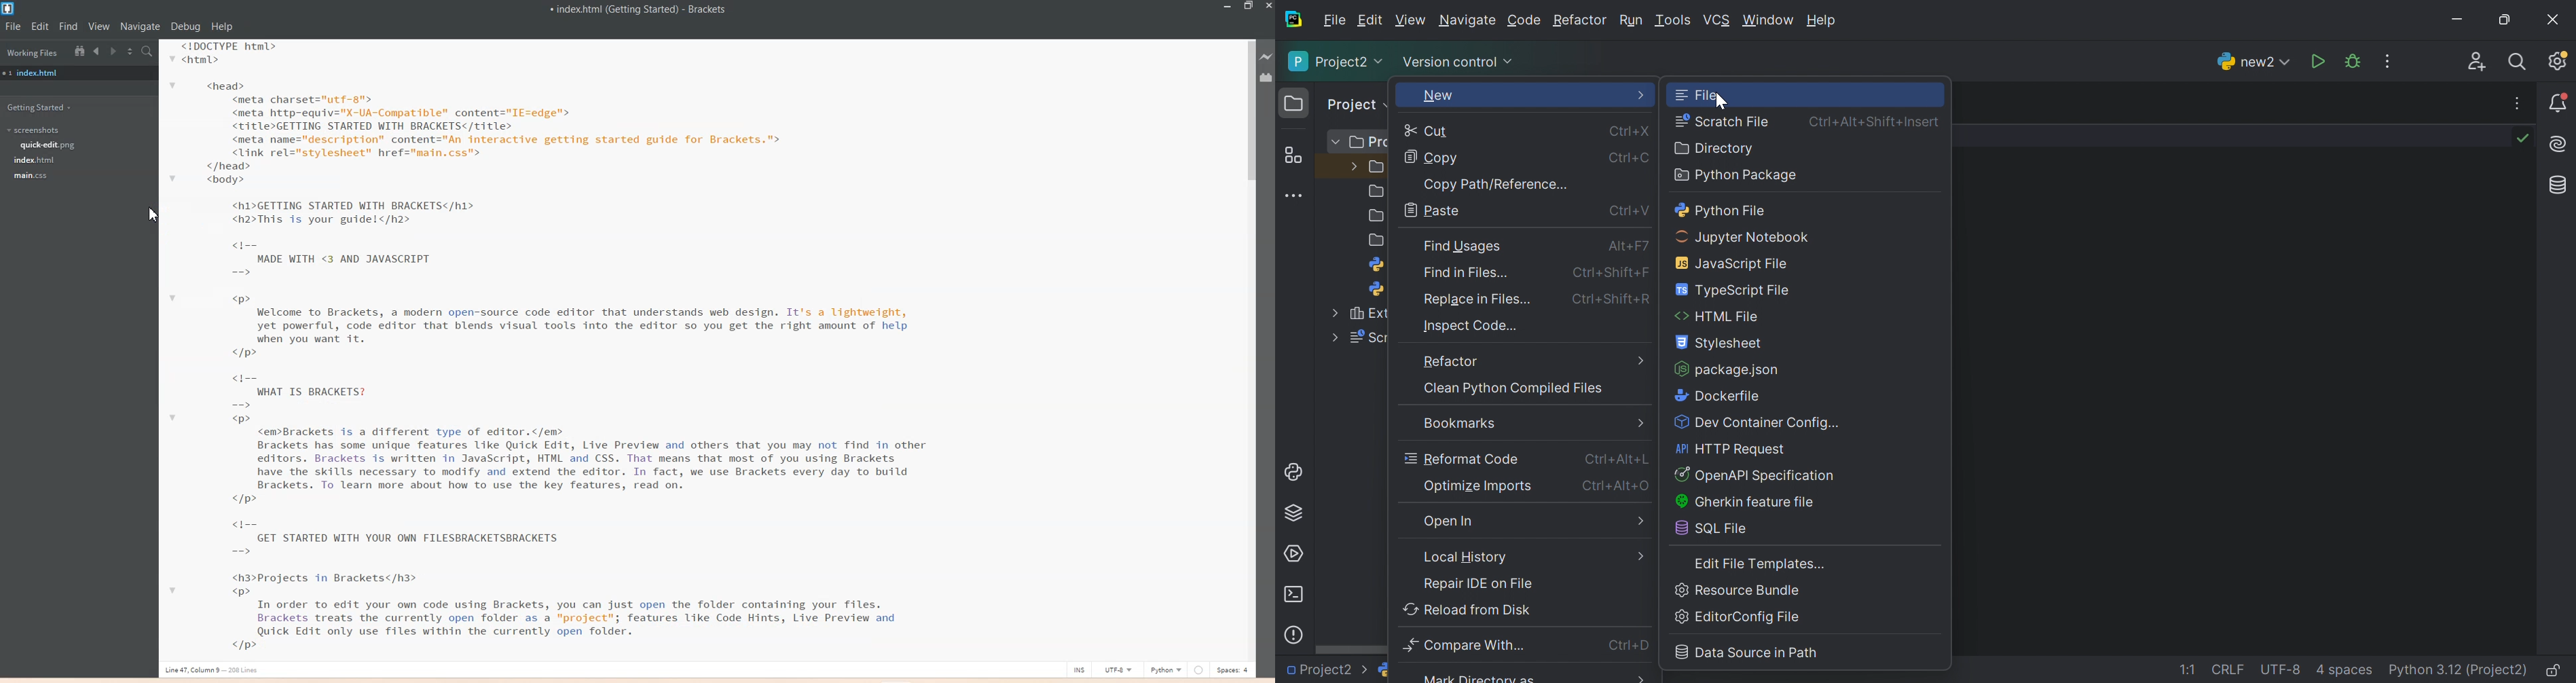  Describe the element at coordinates (33, 176) in the screenshot. I see `main.css` at that location.